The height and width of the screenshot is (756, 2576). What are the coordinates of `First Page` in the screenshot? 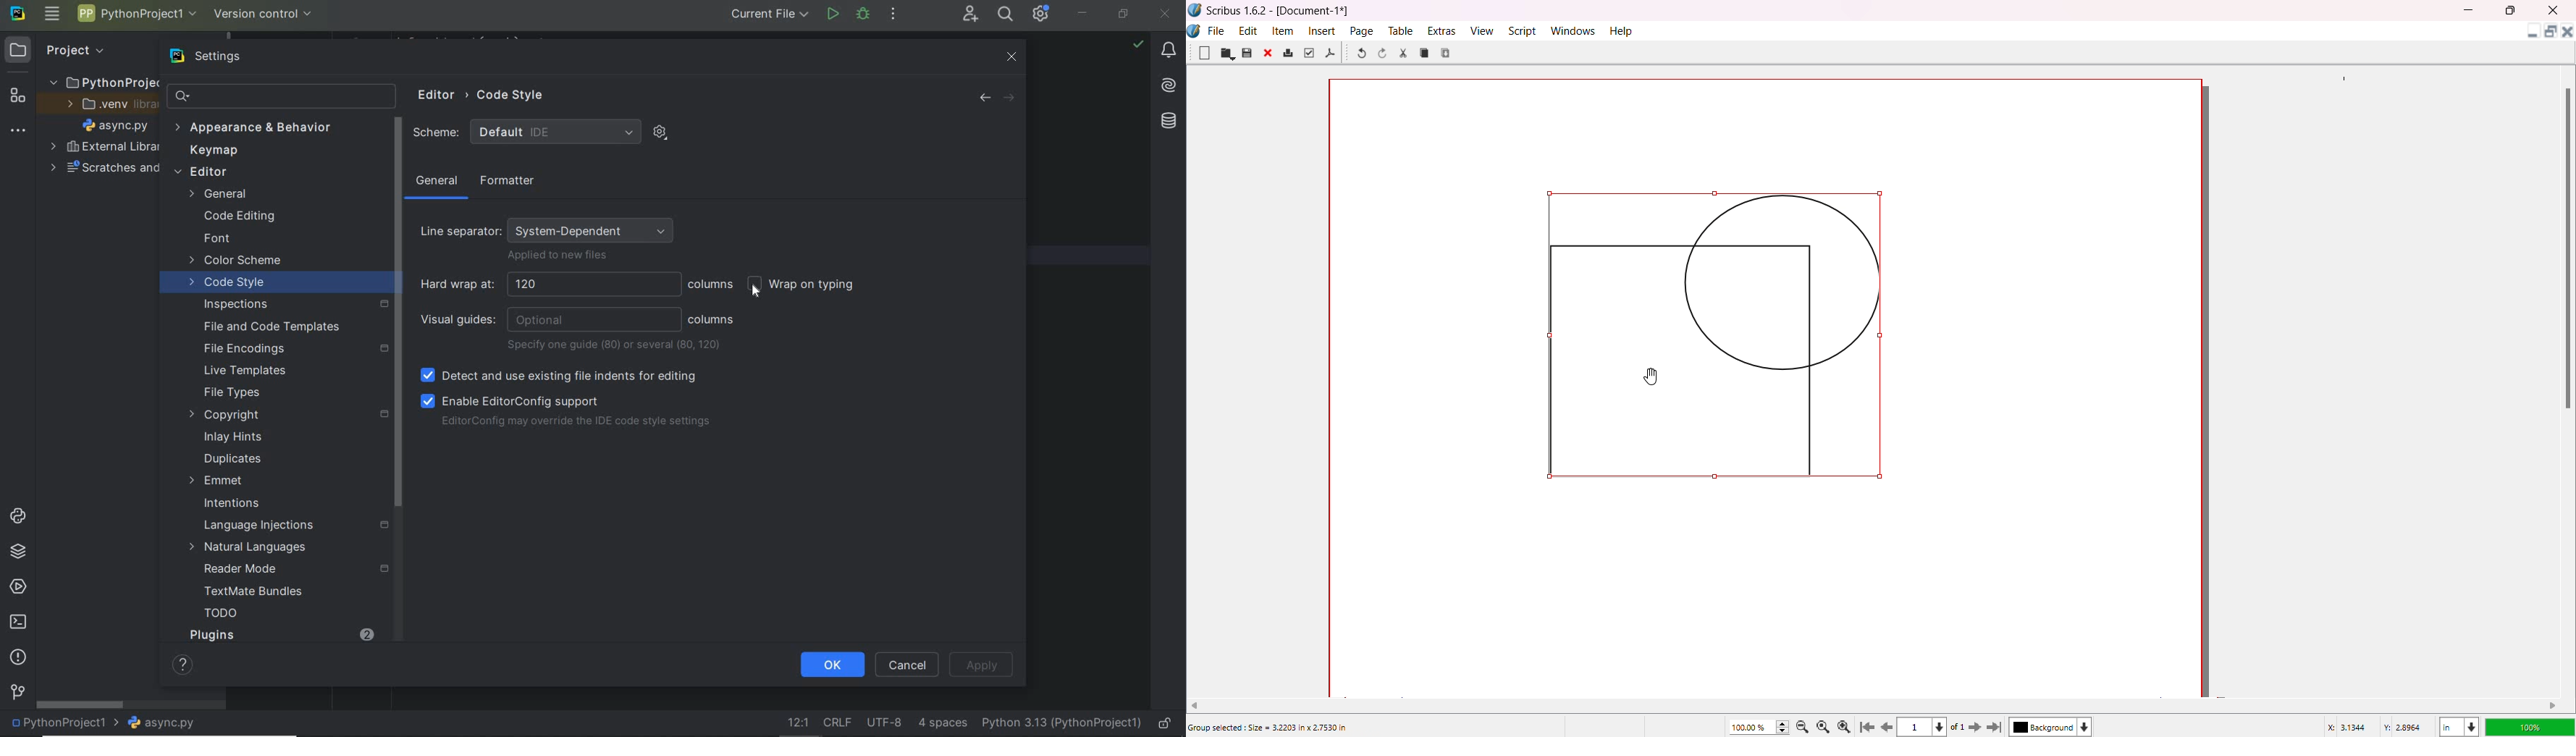 It's located at (1869, 725).